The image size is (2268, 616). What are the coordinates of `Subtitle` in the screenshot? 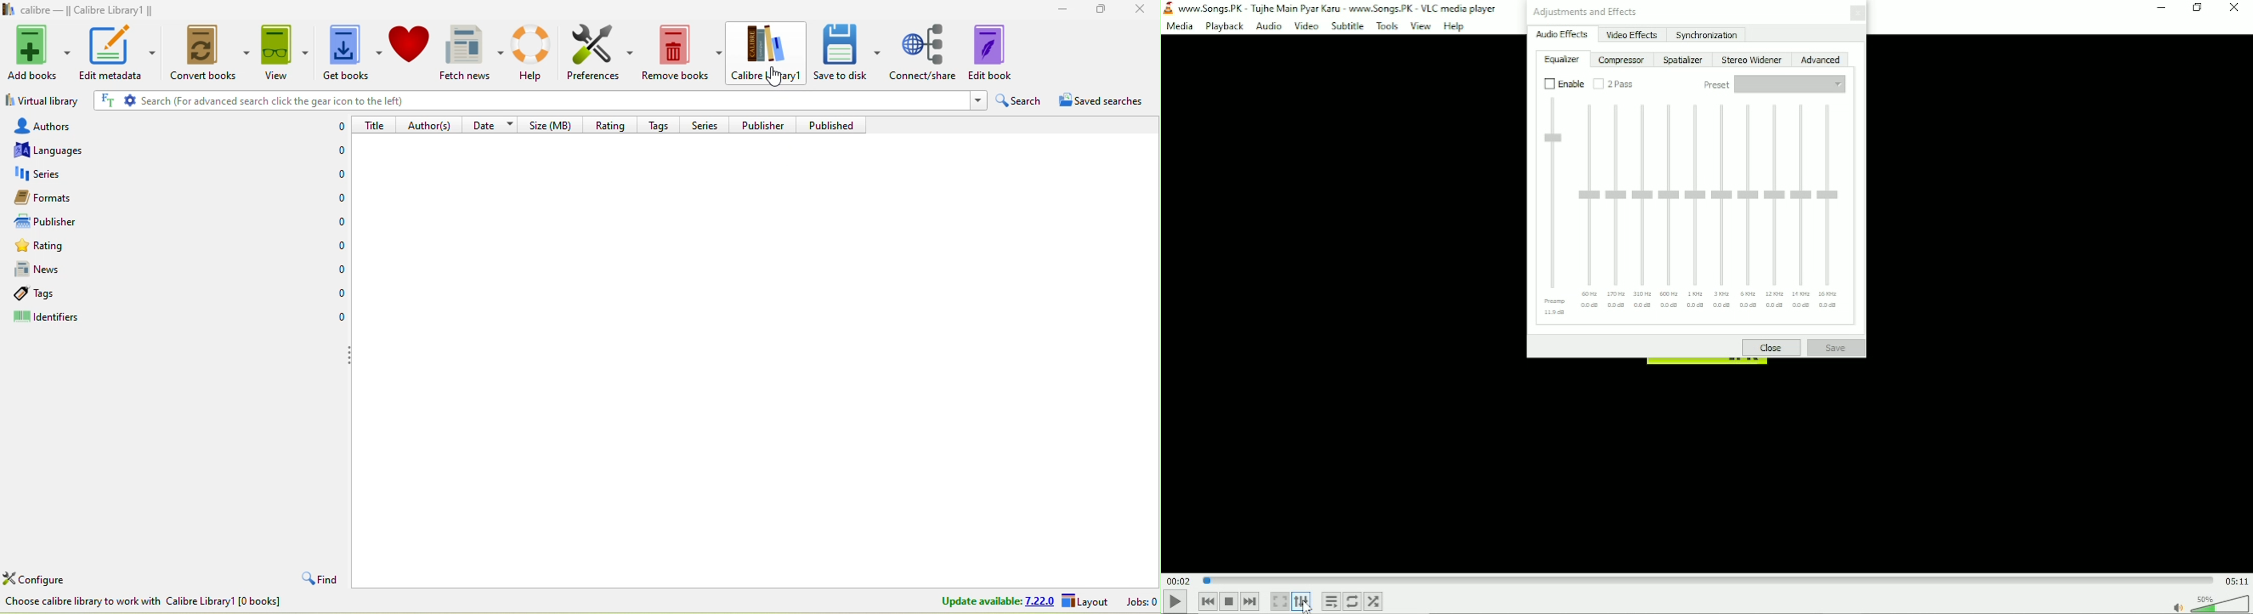 It's located at (1346, 27).